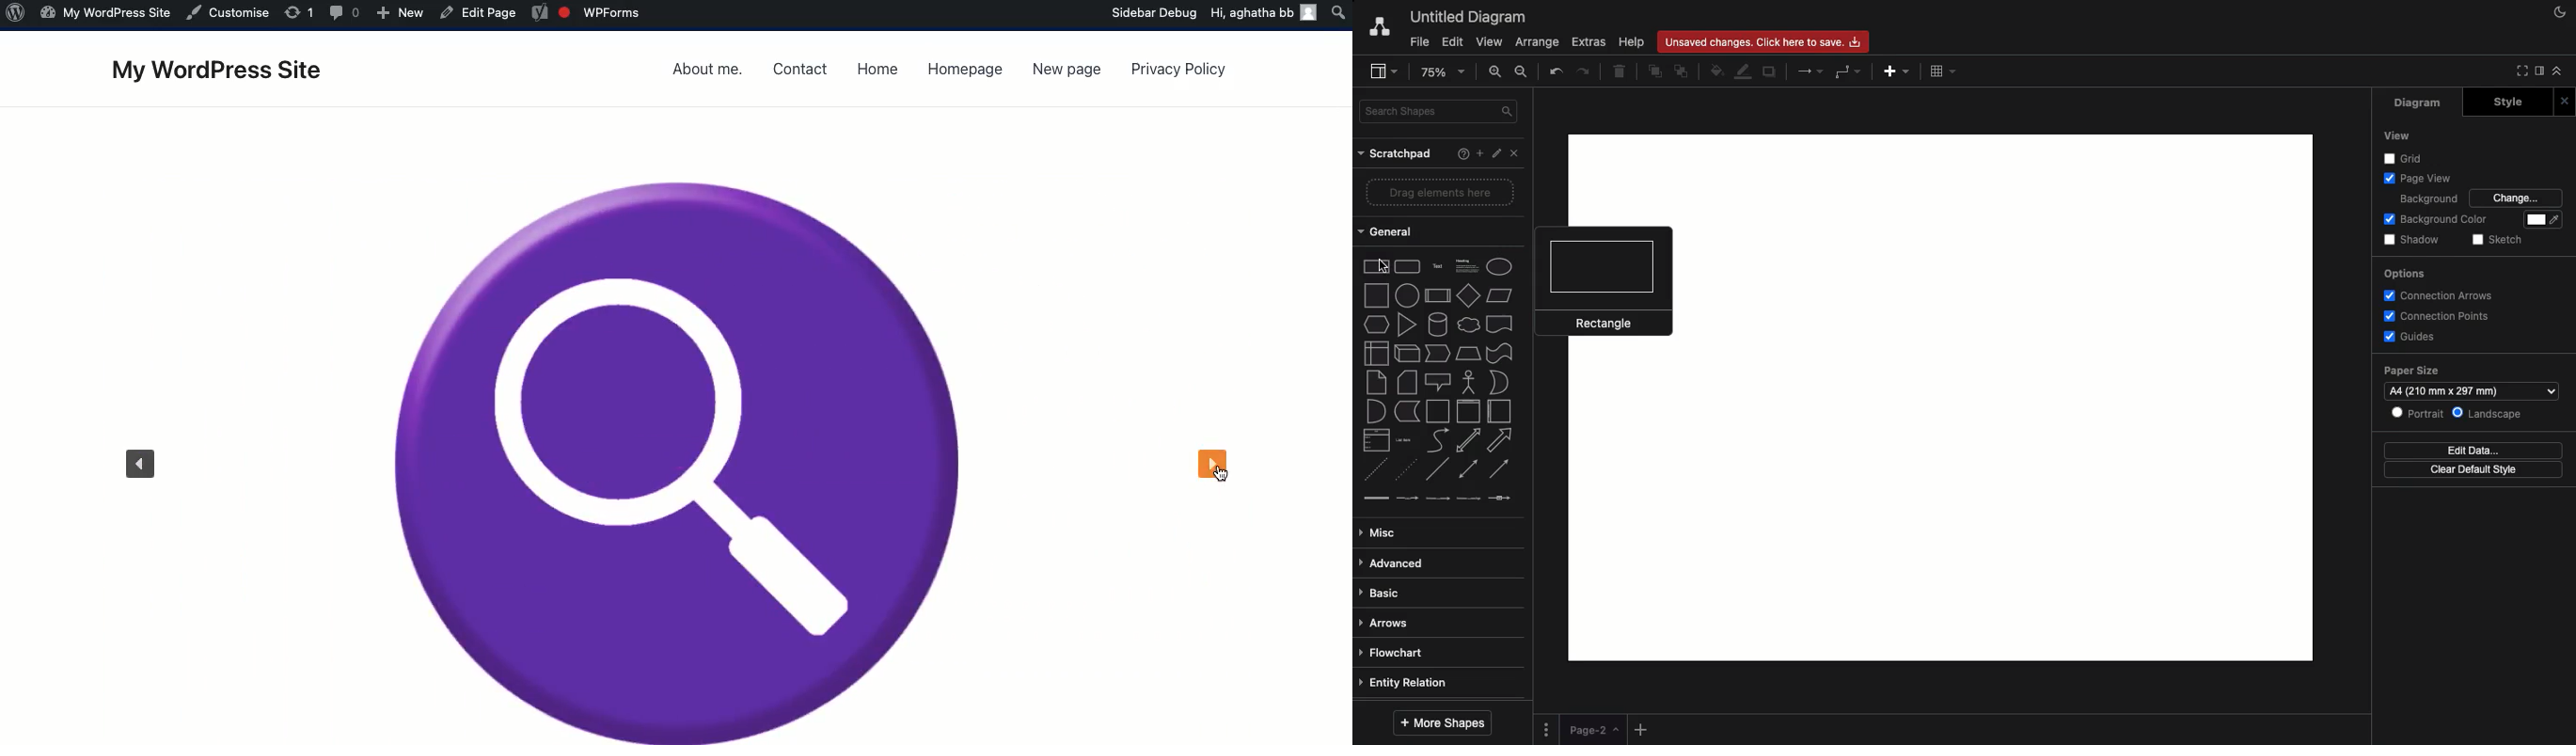  What do you see at coordinates (1743, 72) in the screenshot?
I see `Line color` at bounding box center [1743, 72].